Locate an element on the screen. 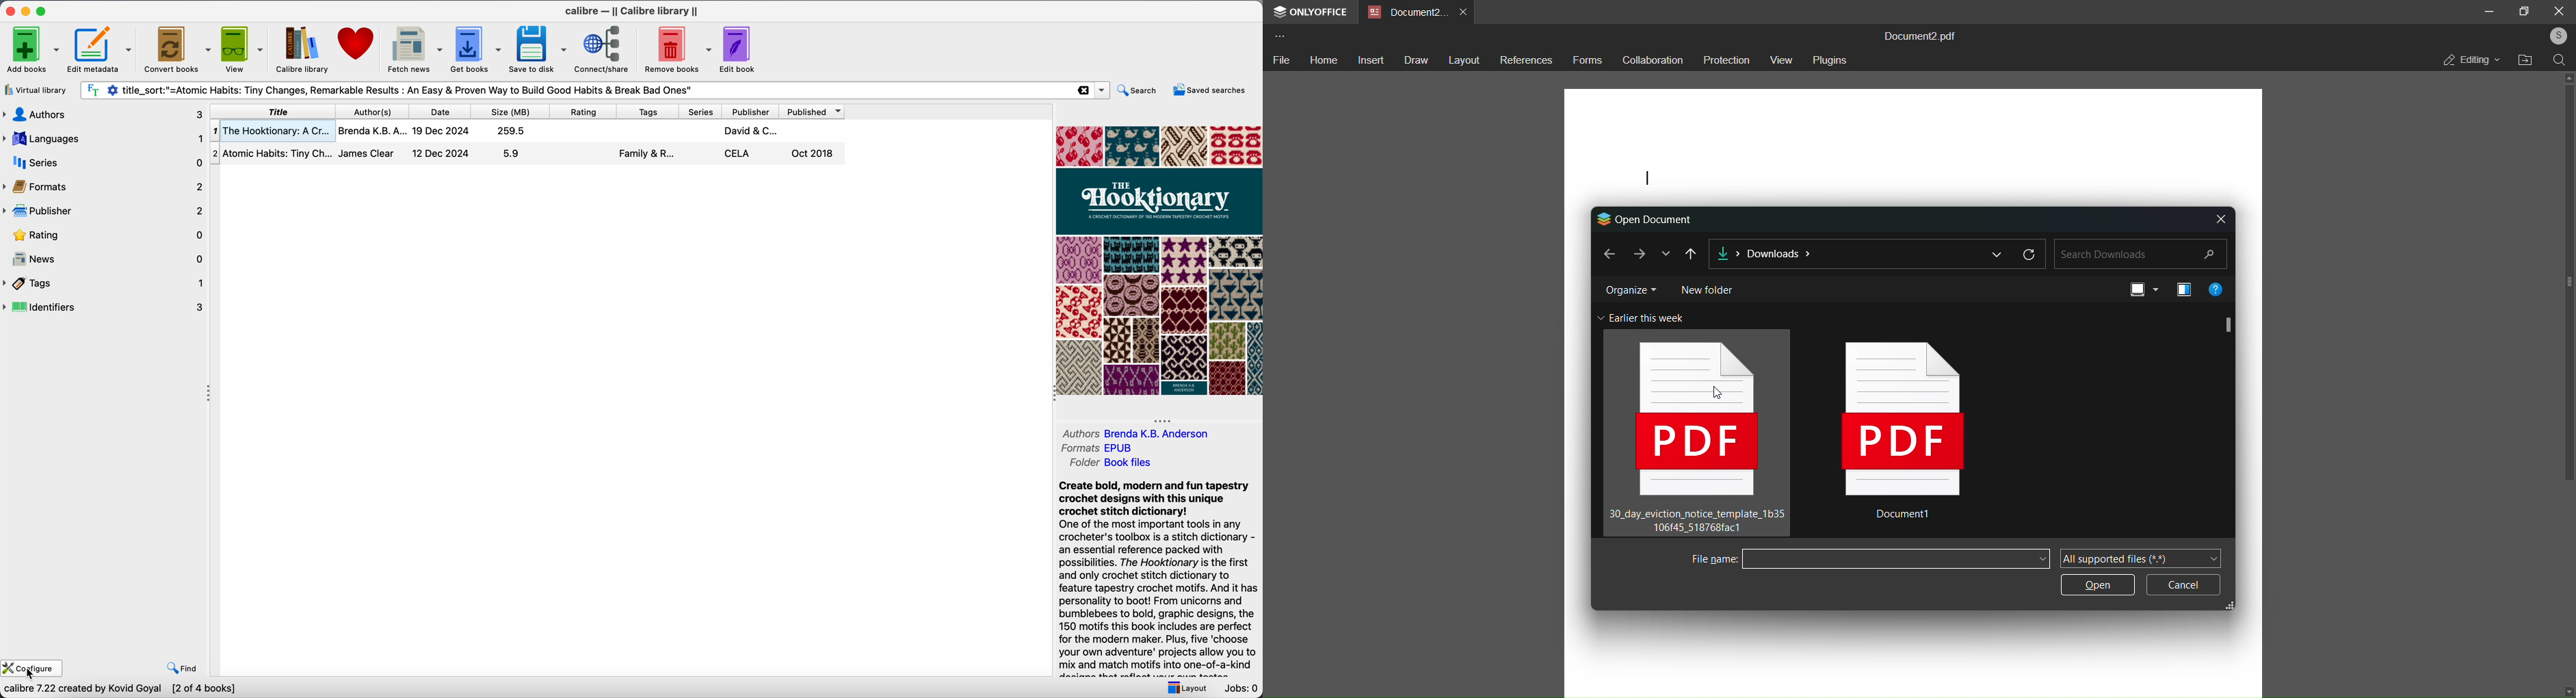 Image resolution: width=2576 pixels, height=700 pixels. tags is located at coordinates (106, 285).